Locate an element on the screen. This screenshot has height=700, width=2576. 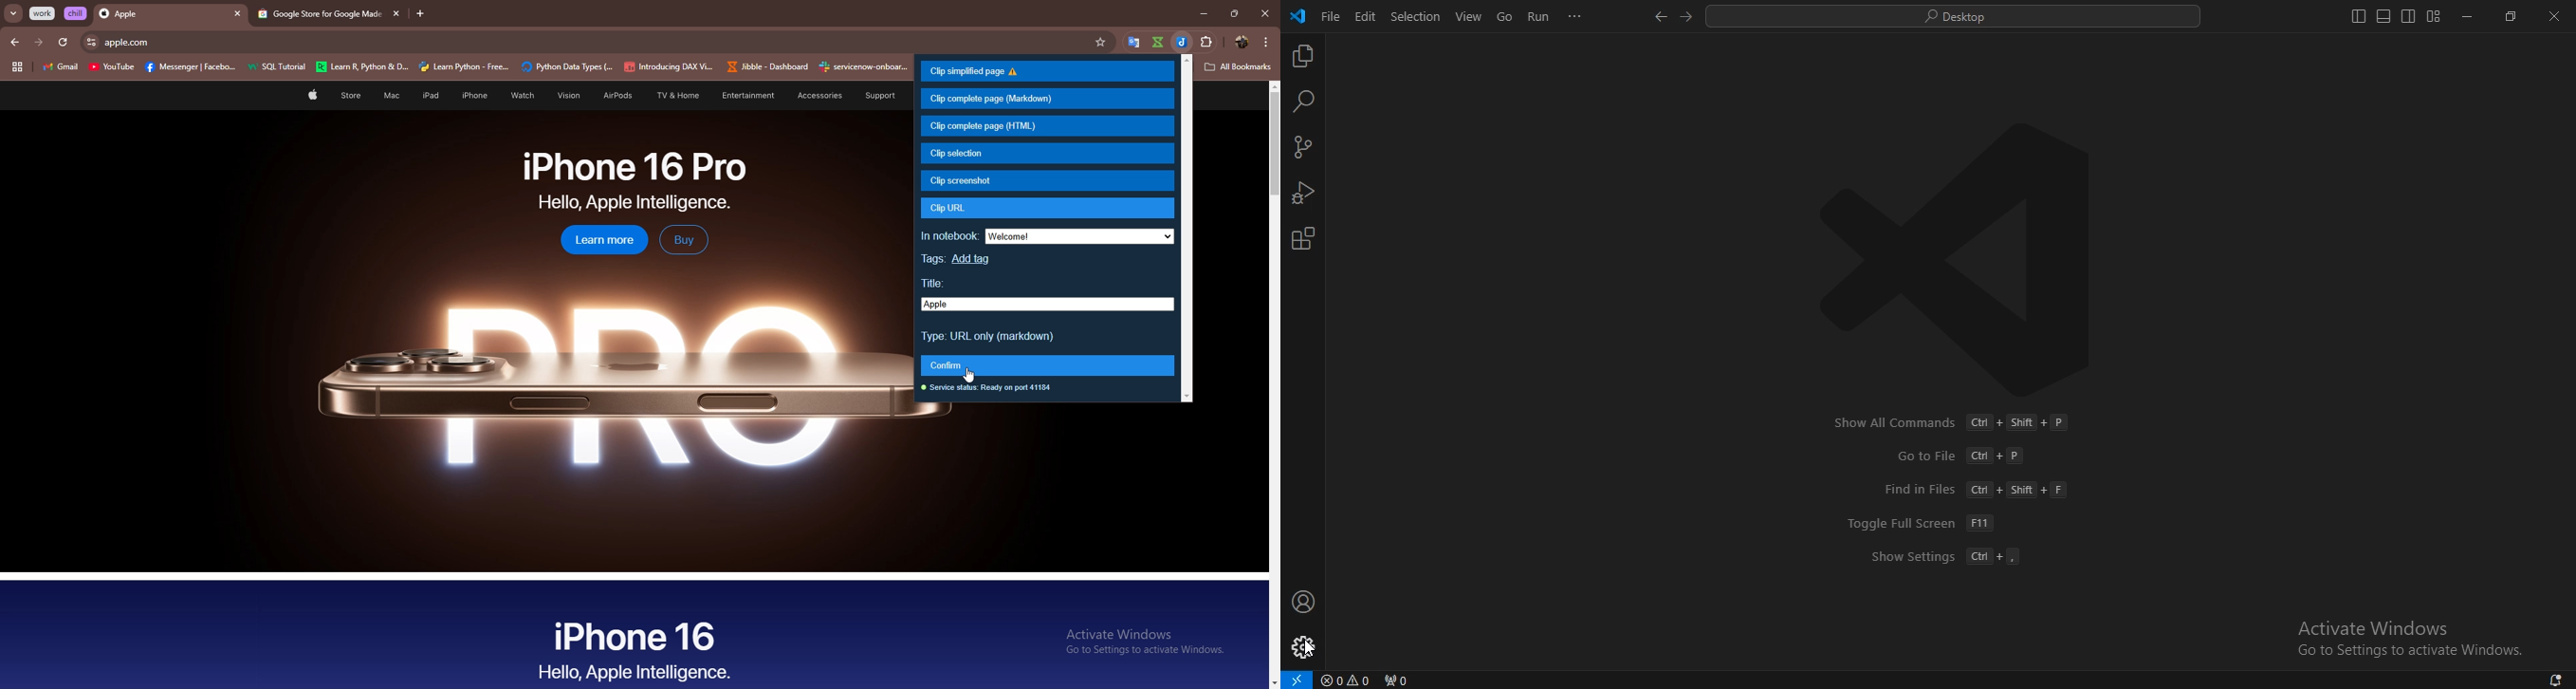
Messenger|Faceb is located at coordinates (192, 67).